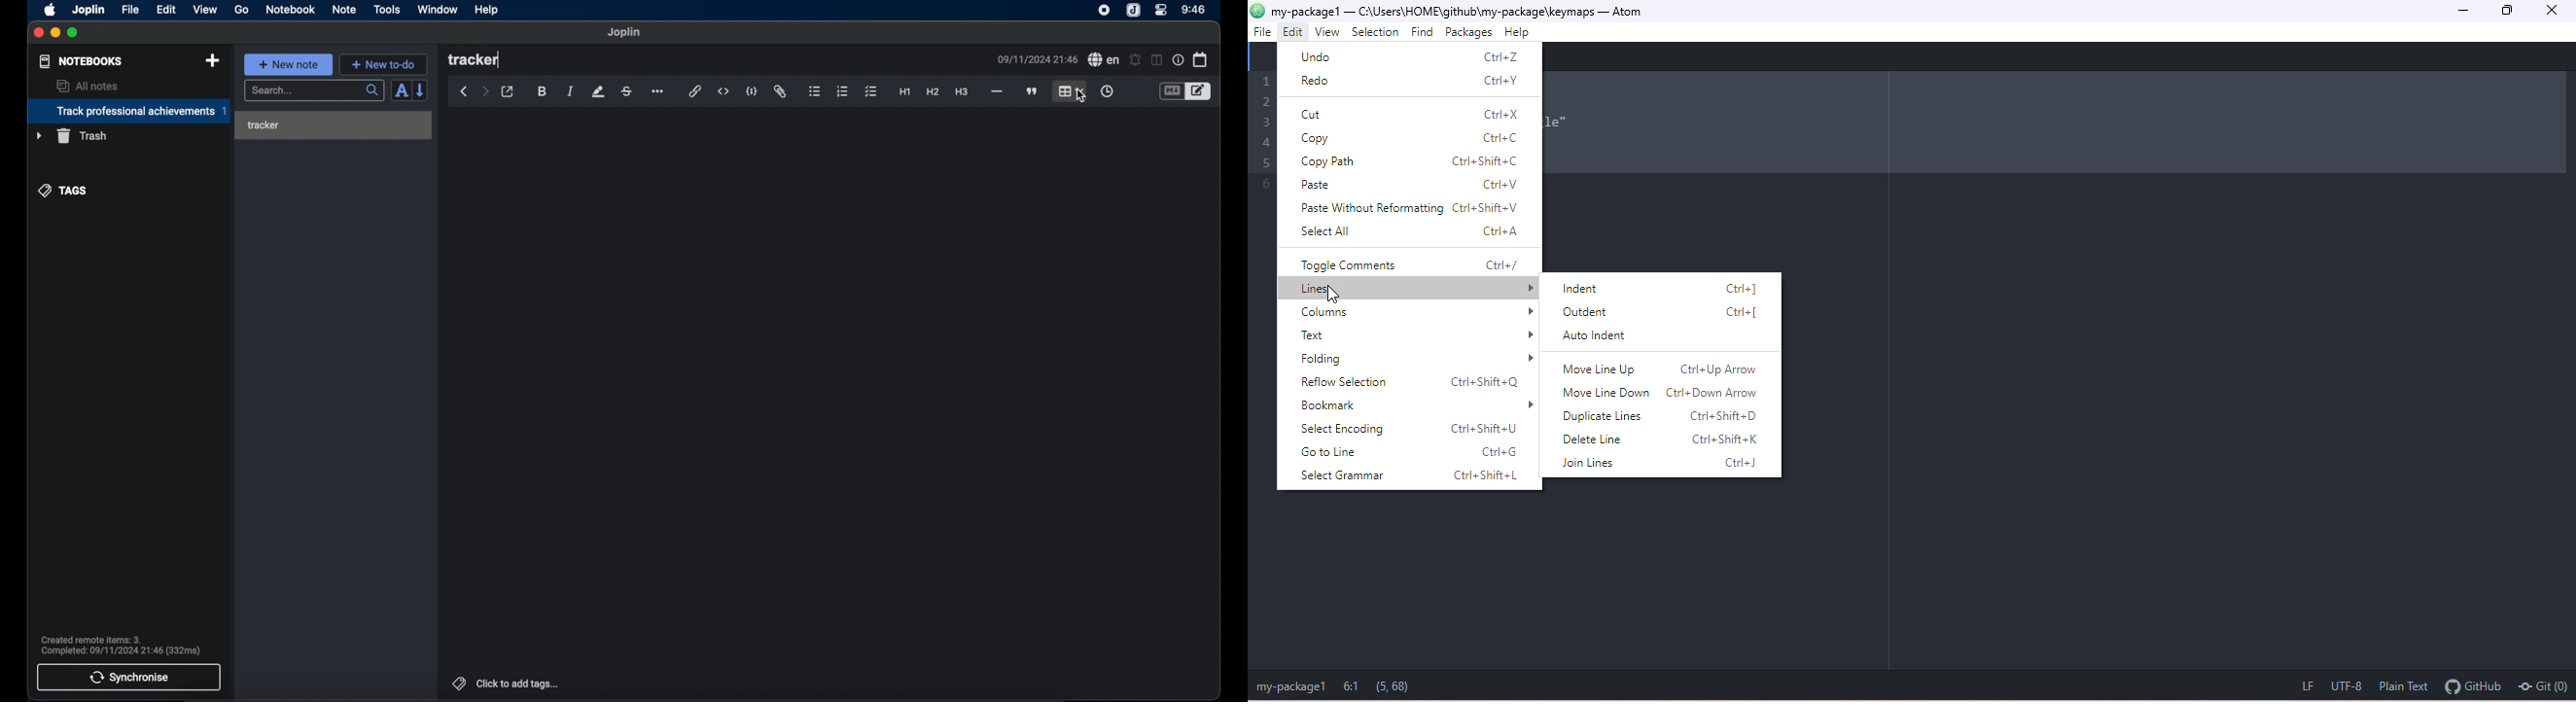  Describe the element at coordinates (1416, 289) in the screenshot. I see `lines` at that location.